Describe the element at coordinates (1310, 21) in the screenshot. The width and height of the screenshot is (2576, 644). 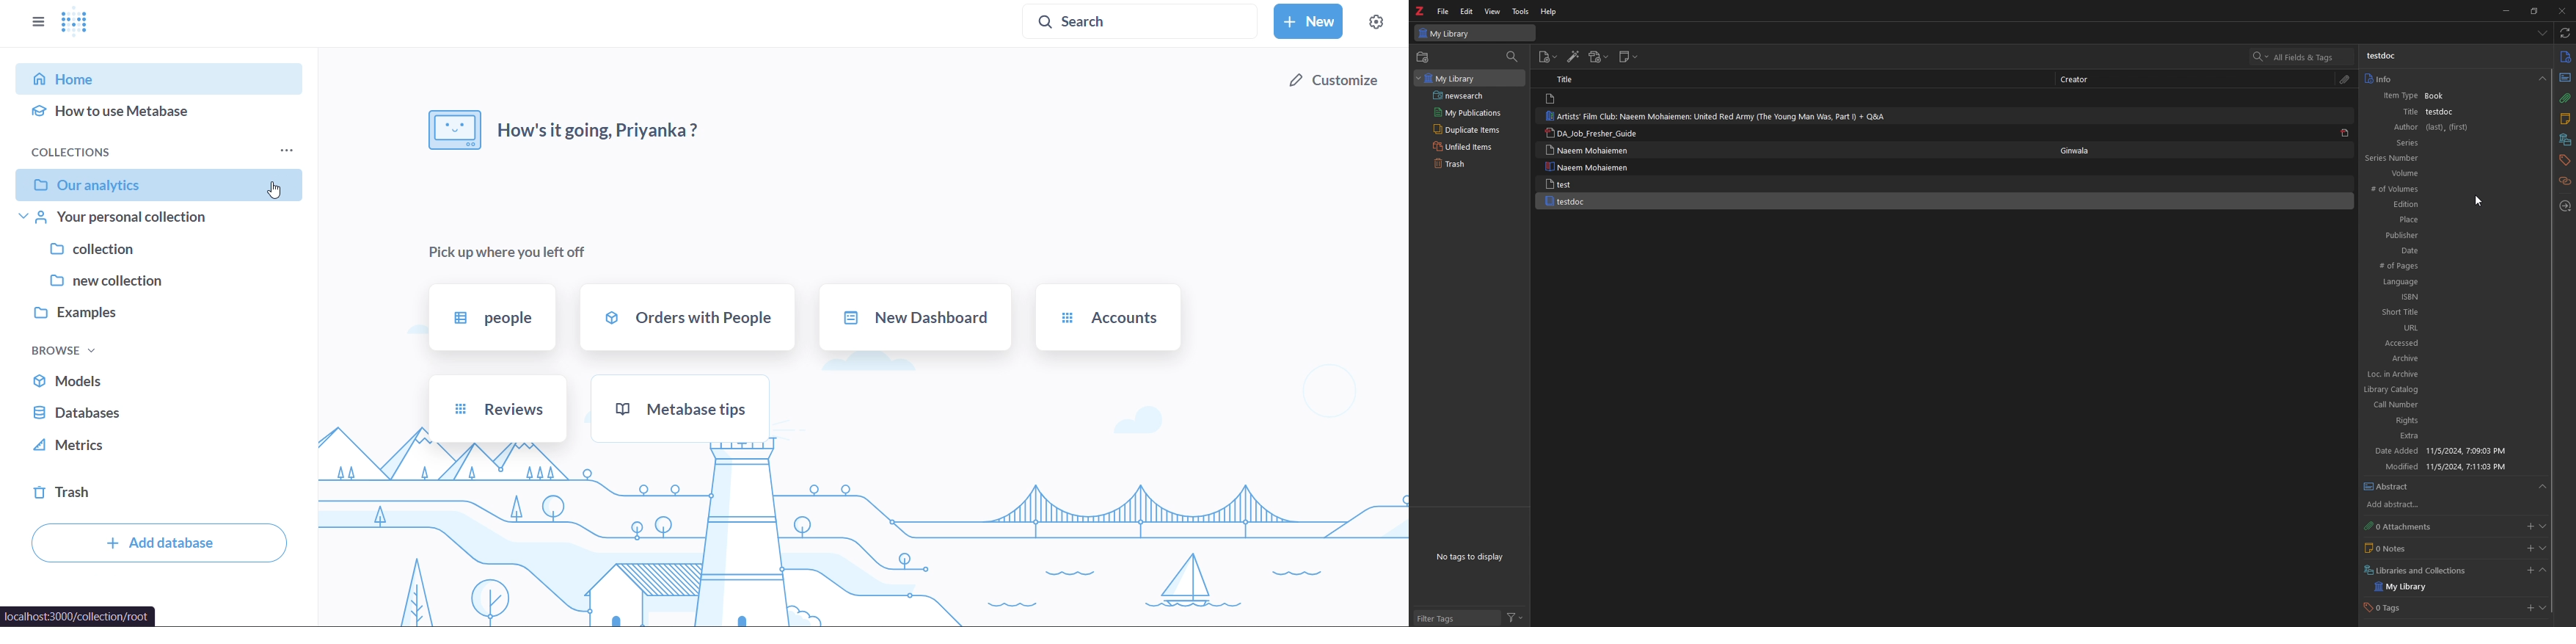
I see `new` at that location.